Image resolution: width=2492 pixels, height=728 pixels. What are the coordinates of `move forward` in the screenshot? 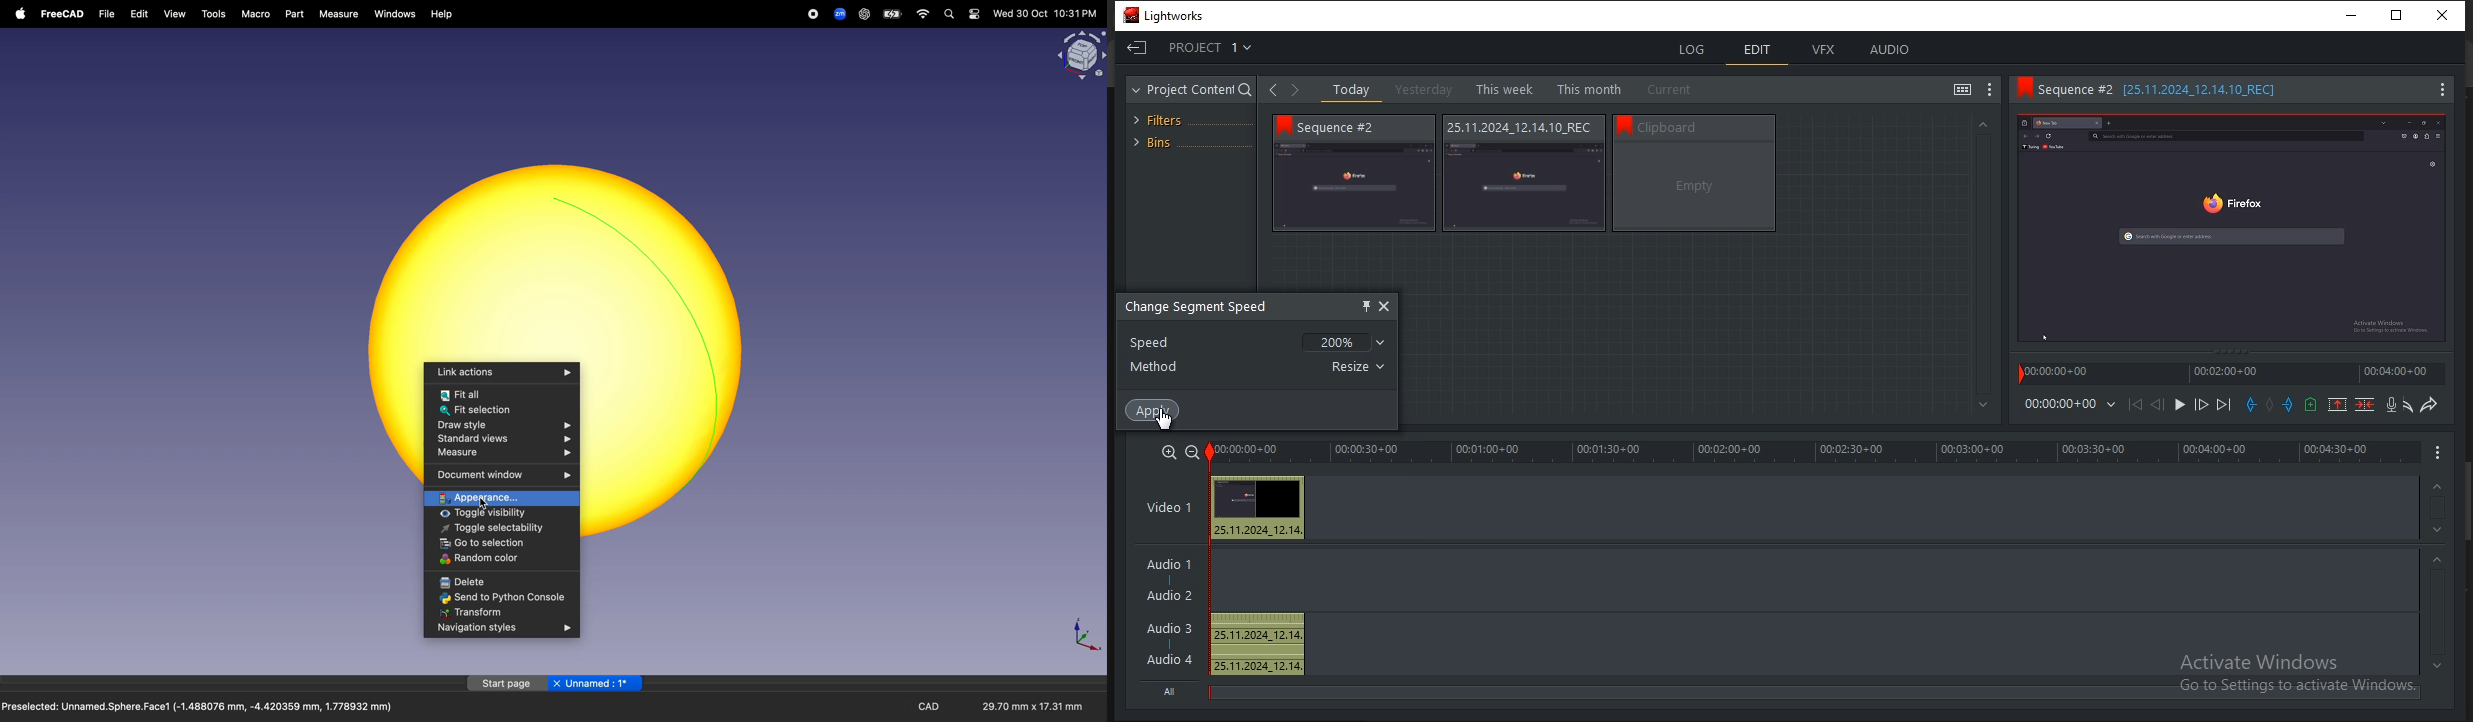 It's located at (2226, 405).